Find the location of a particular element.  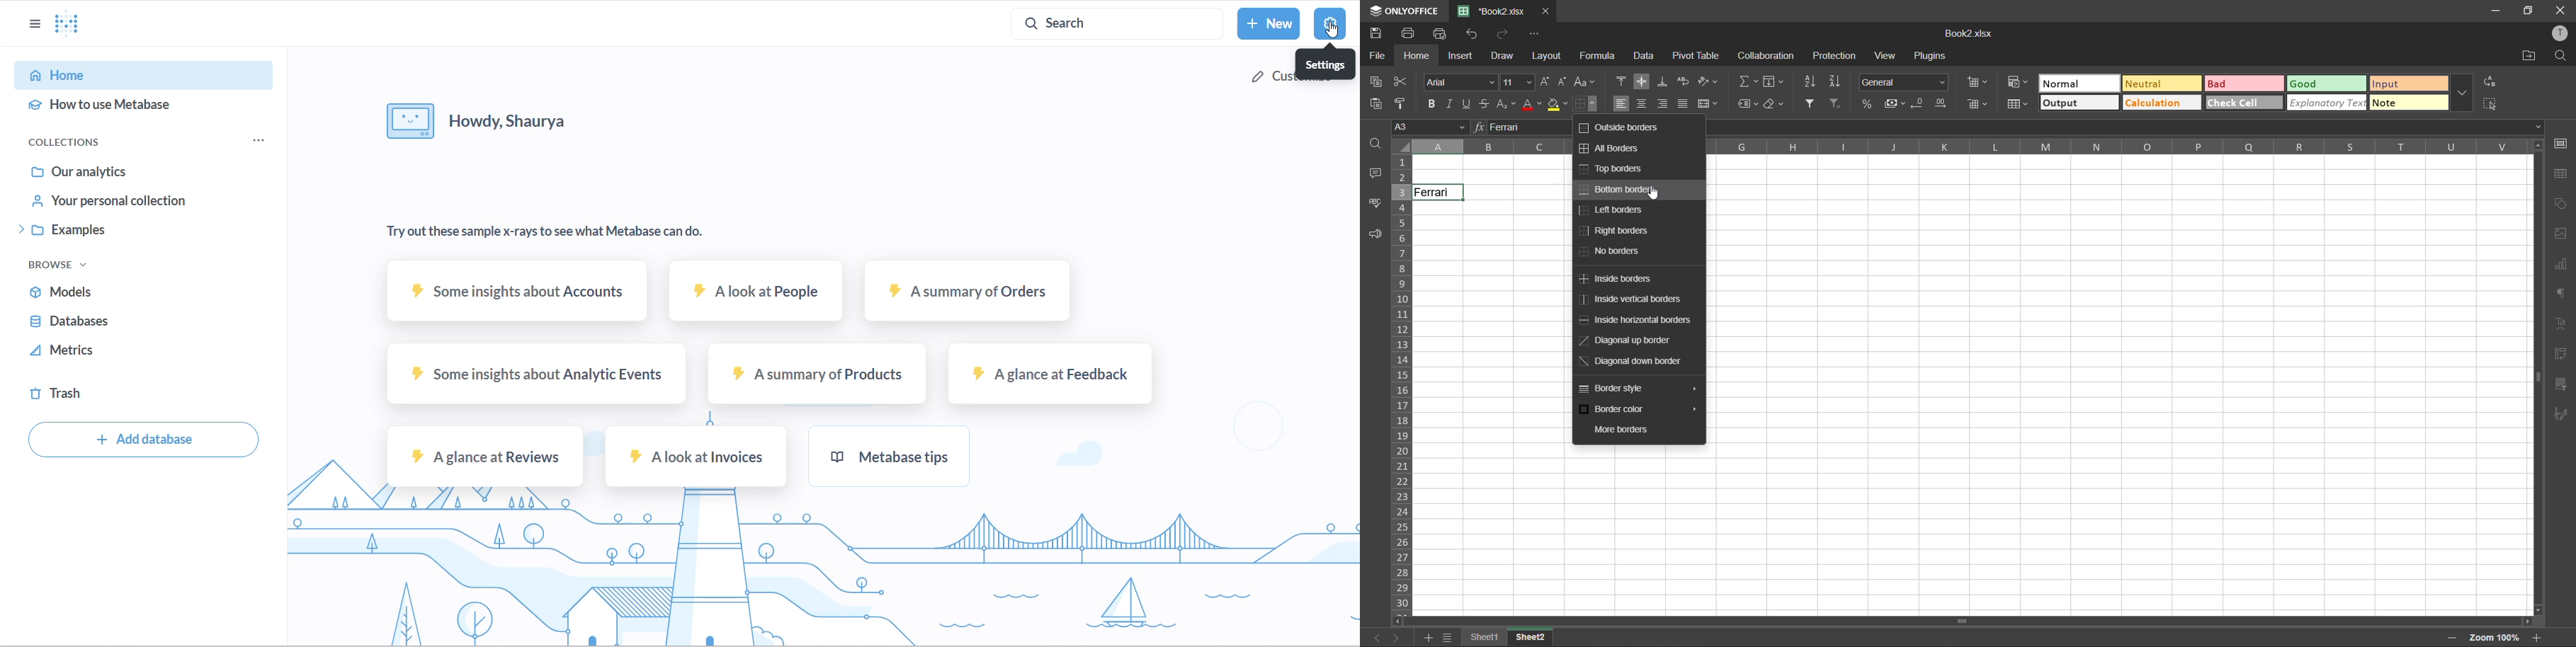

find is located at coordinates (1374, 144).